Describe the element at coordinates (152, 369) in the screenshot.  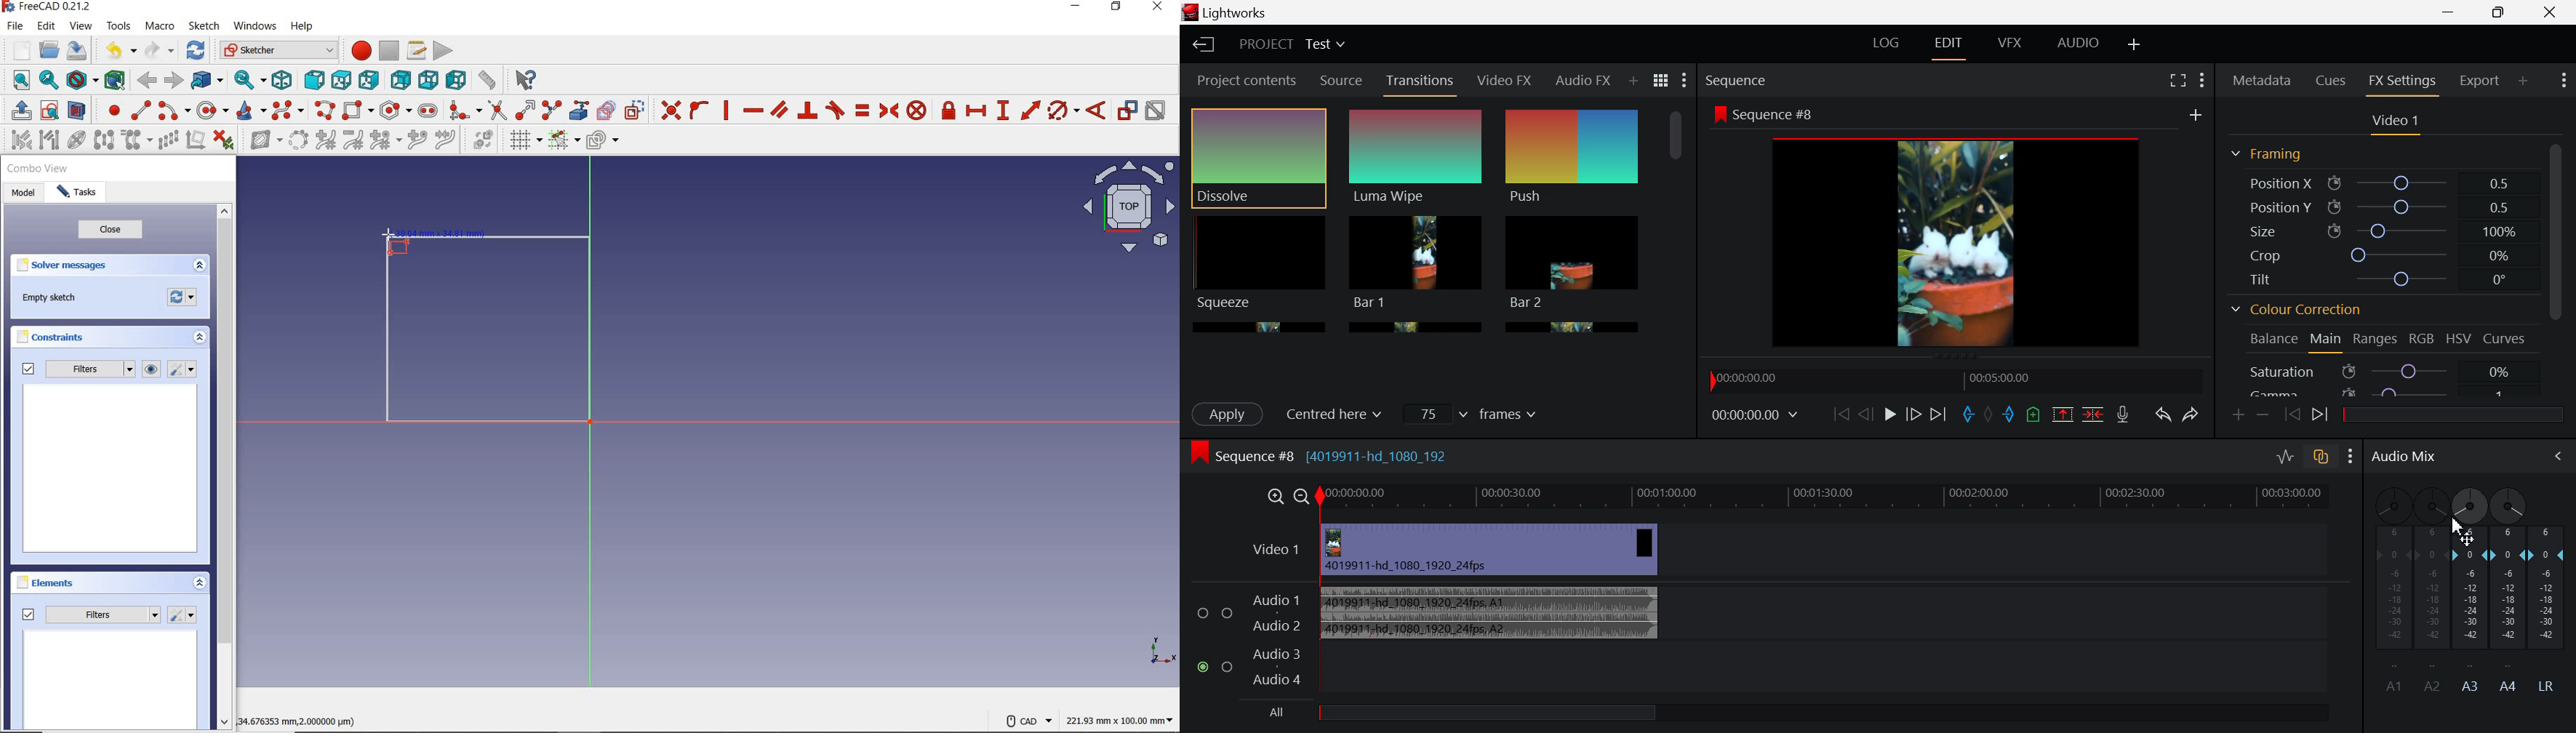
I see `show or hide all listed constraints from 3D view` at that location.